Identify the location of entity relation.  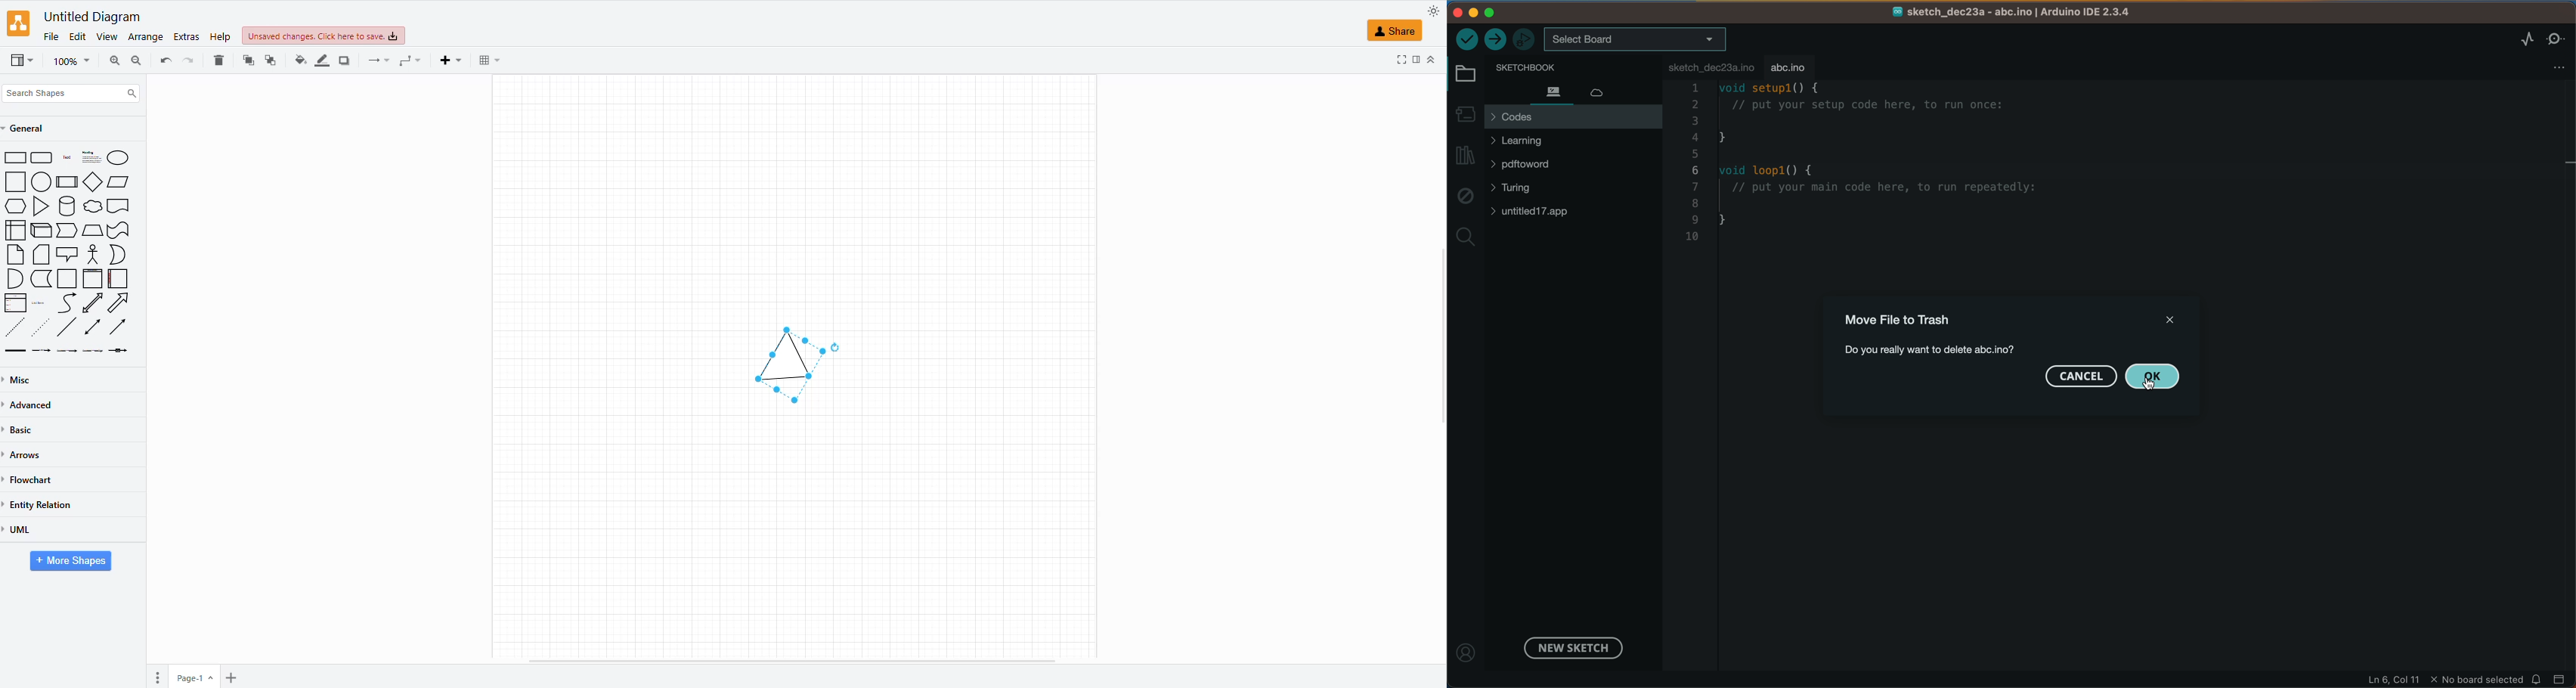
(49, 501).